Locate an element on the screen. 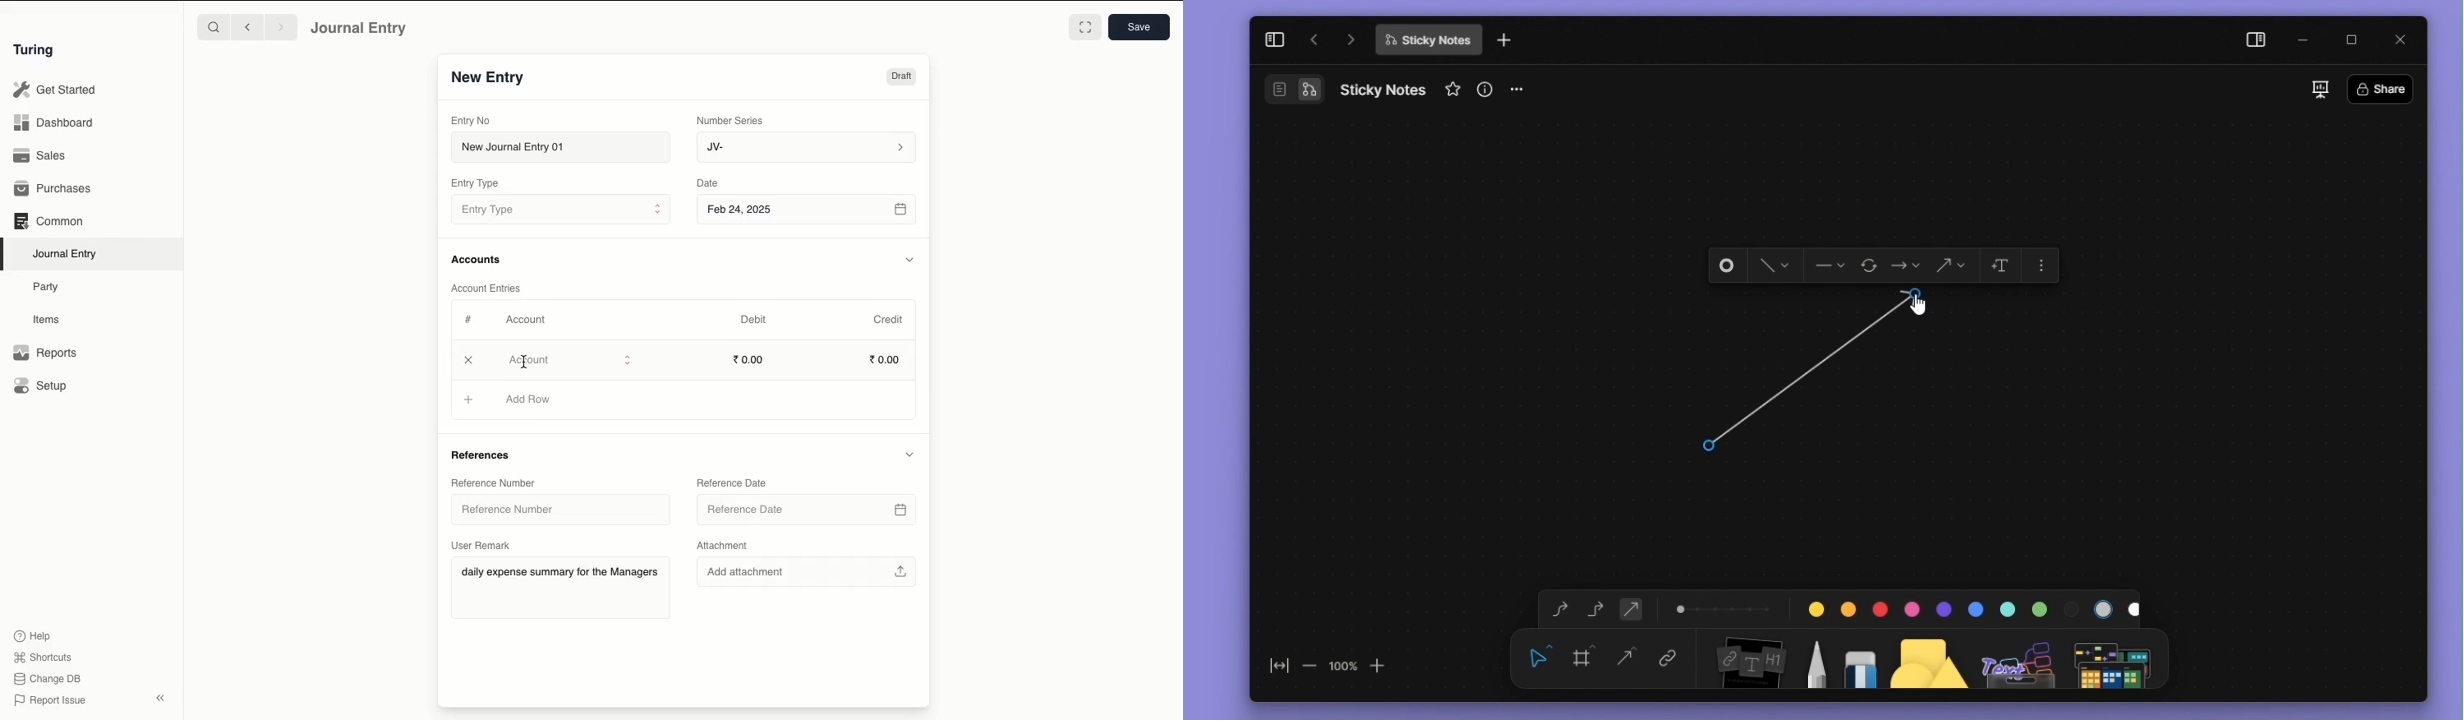 The height and width of the screenshot is (728, 2464). Account Entries is located at coordinates (489, 288).